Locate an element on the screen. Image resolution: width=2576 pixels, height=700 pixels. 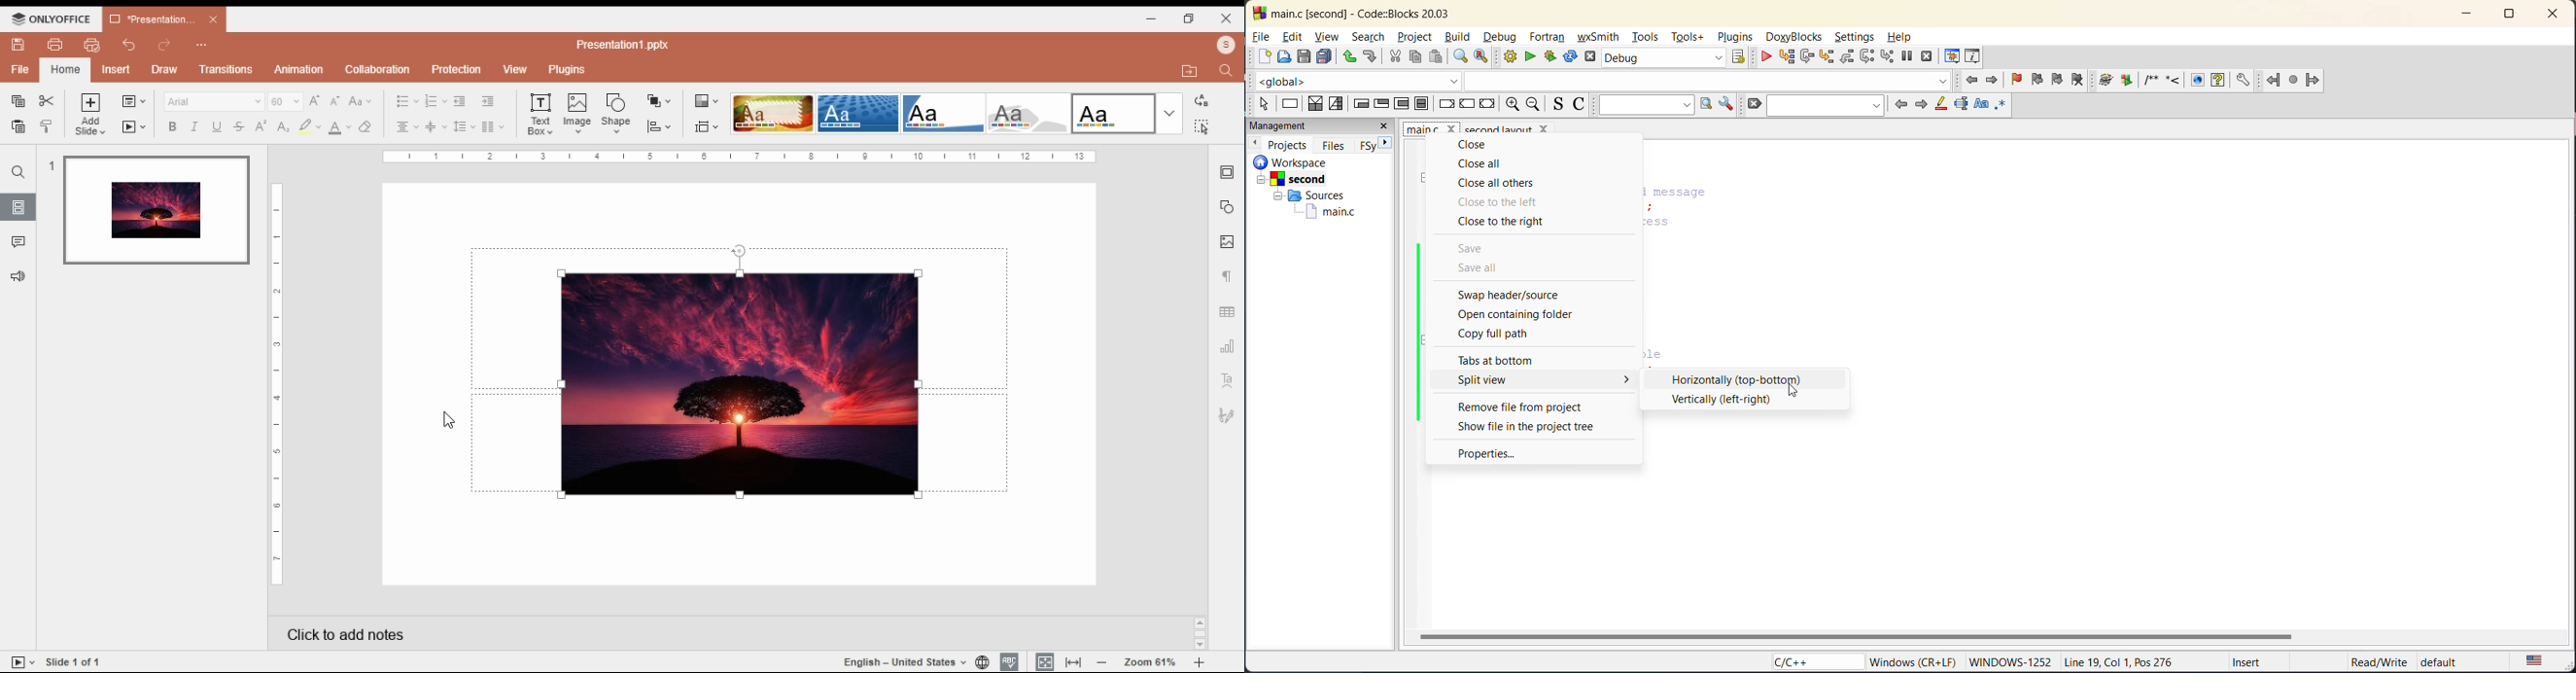
open file location is located at coordinates (1190, 71).